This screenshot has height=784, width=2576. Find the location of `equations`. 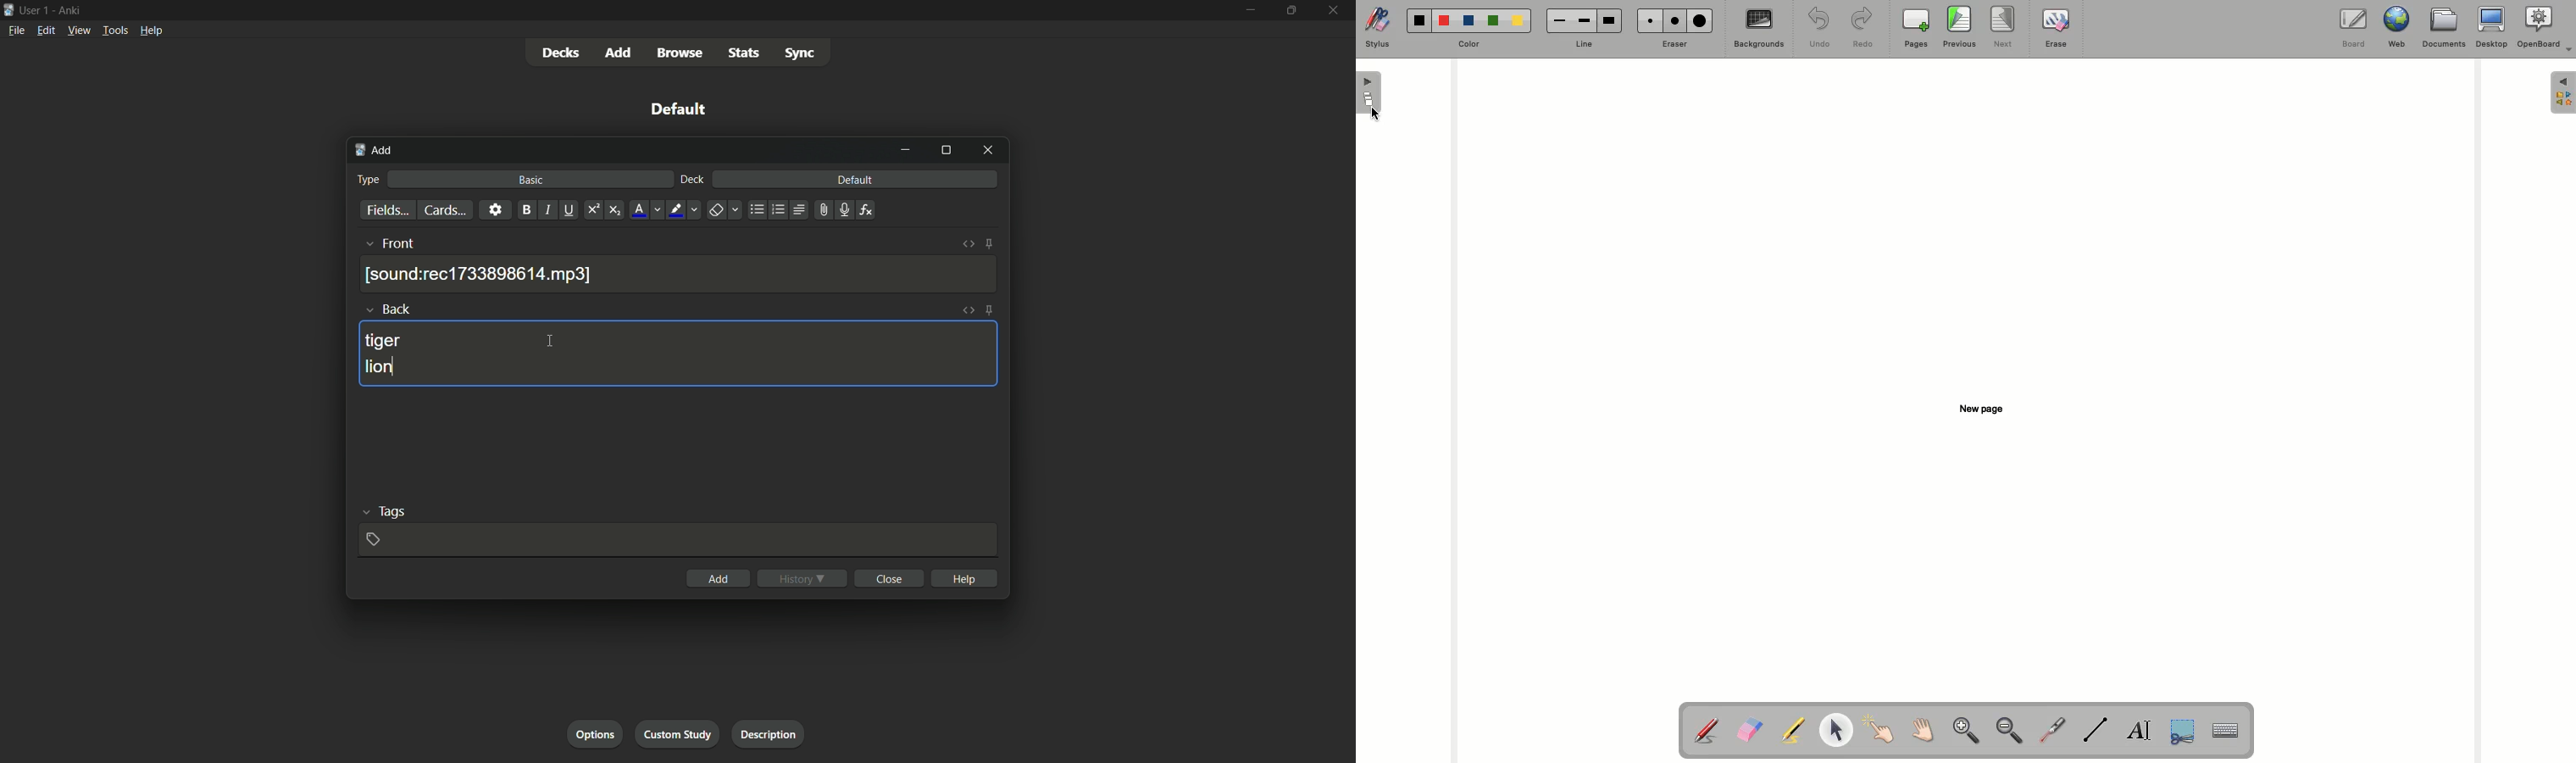

equations is located at coordinates (866, 210).